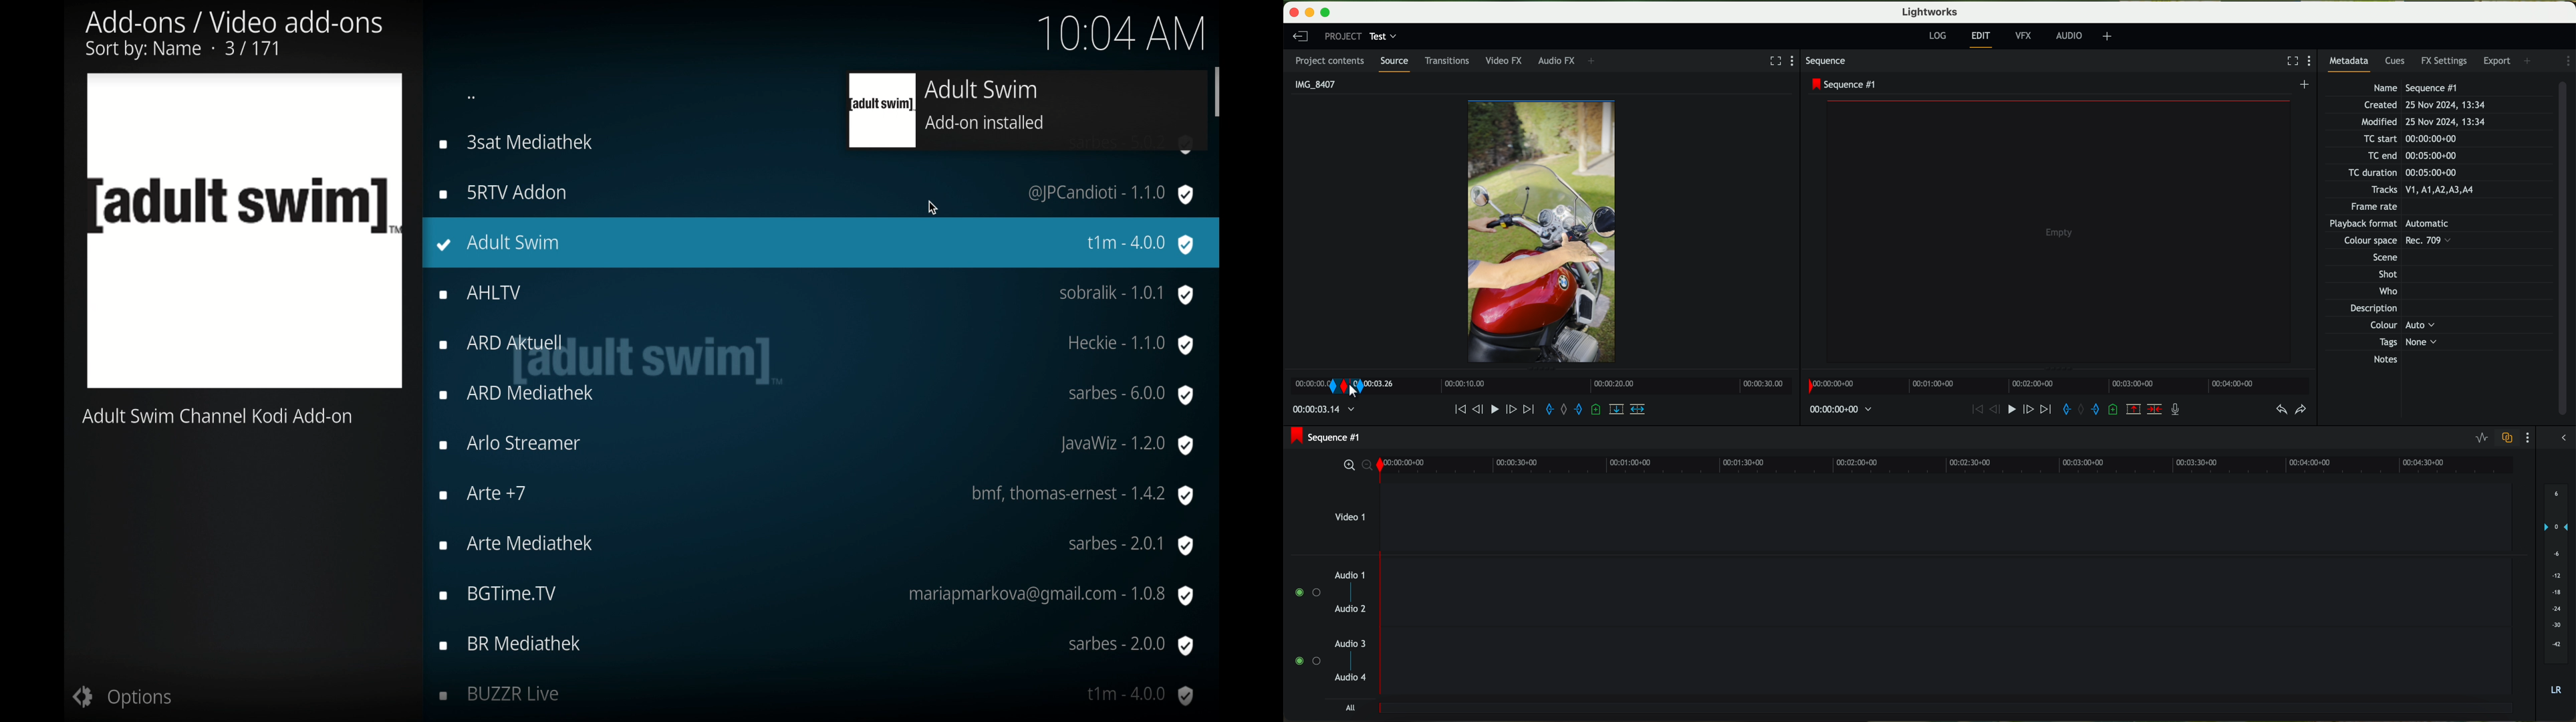  Describe the element at coordinates (1593, 385) in the screenshot. I see `Timeline` at that location.